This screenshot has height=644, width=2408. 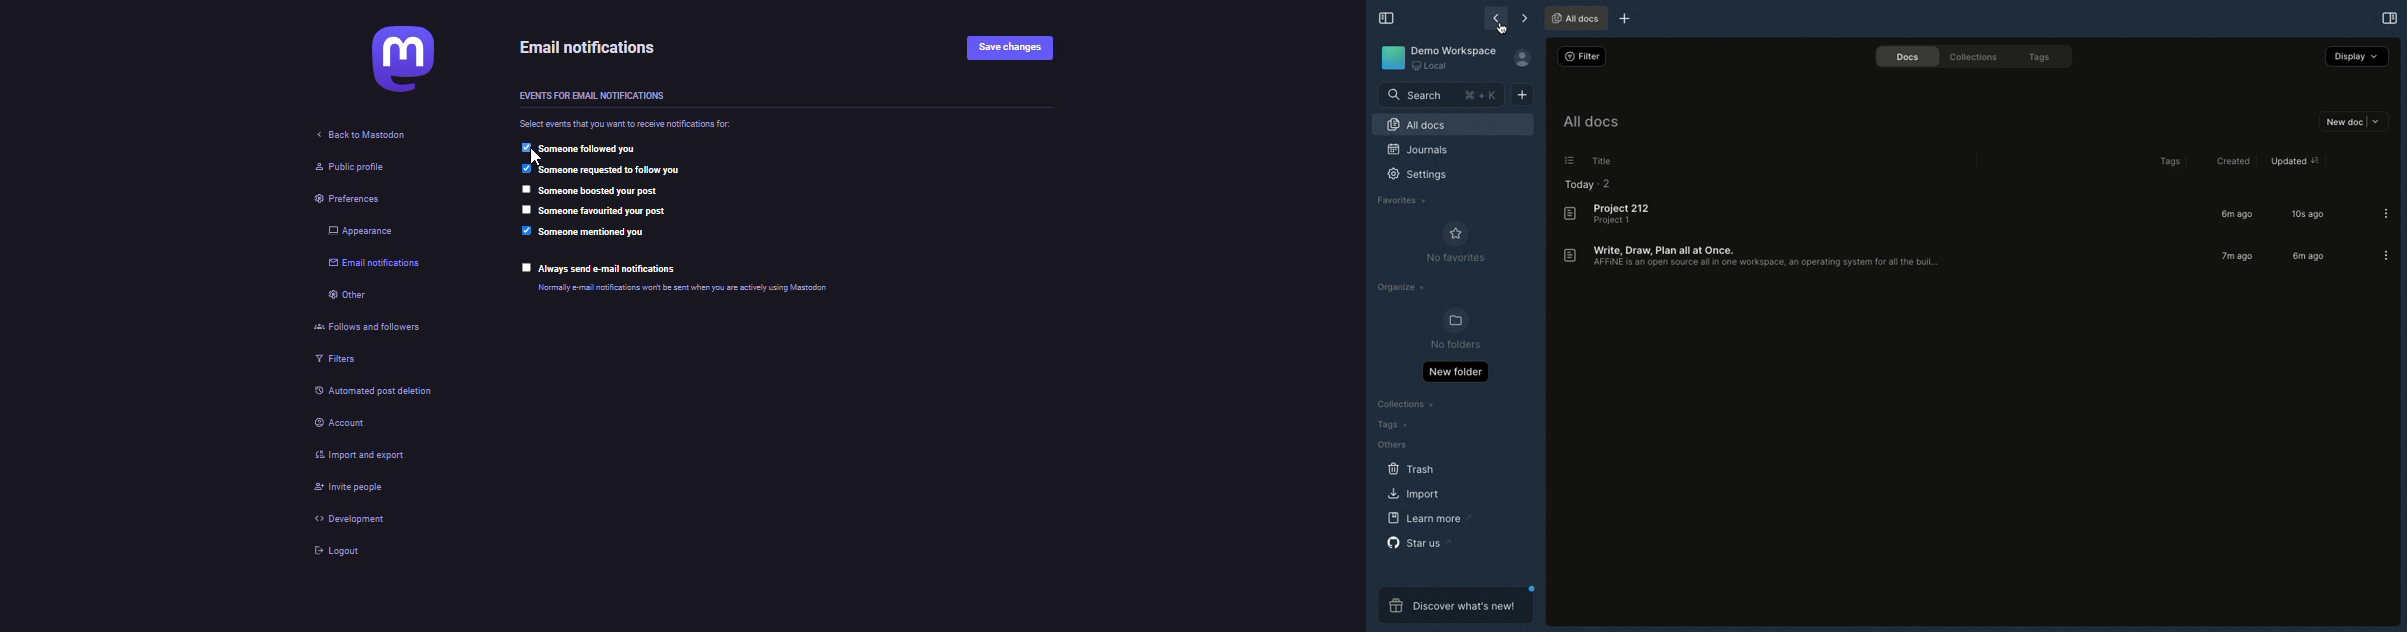 I want to click on New folder, so click(x=1453, y=373).